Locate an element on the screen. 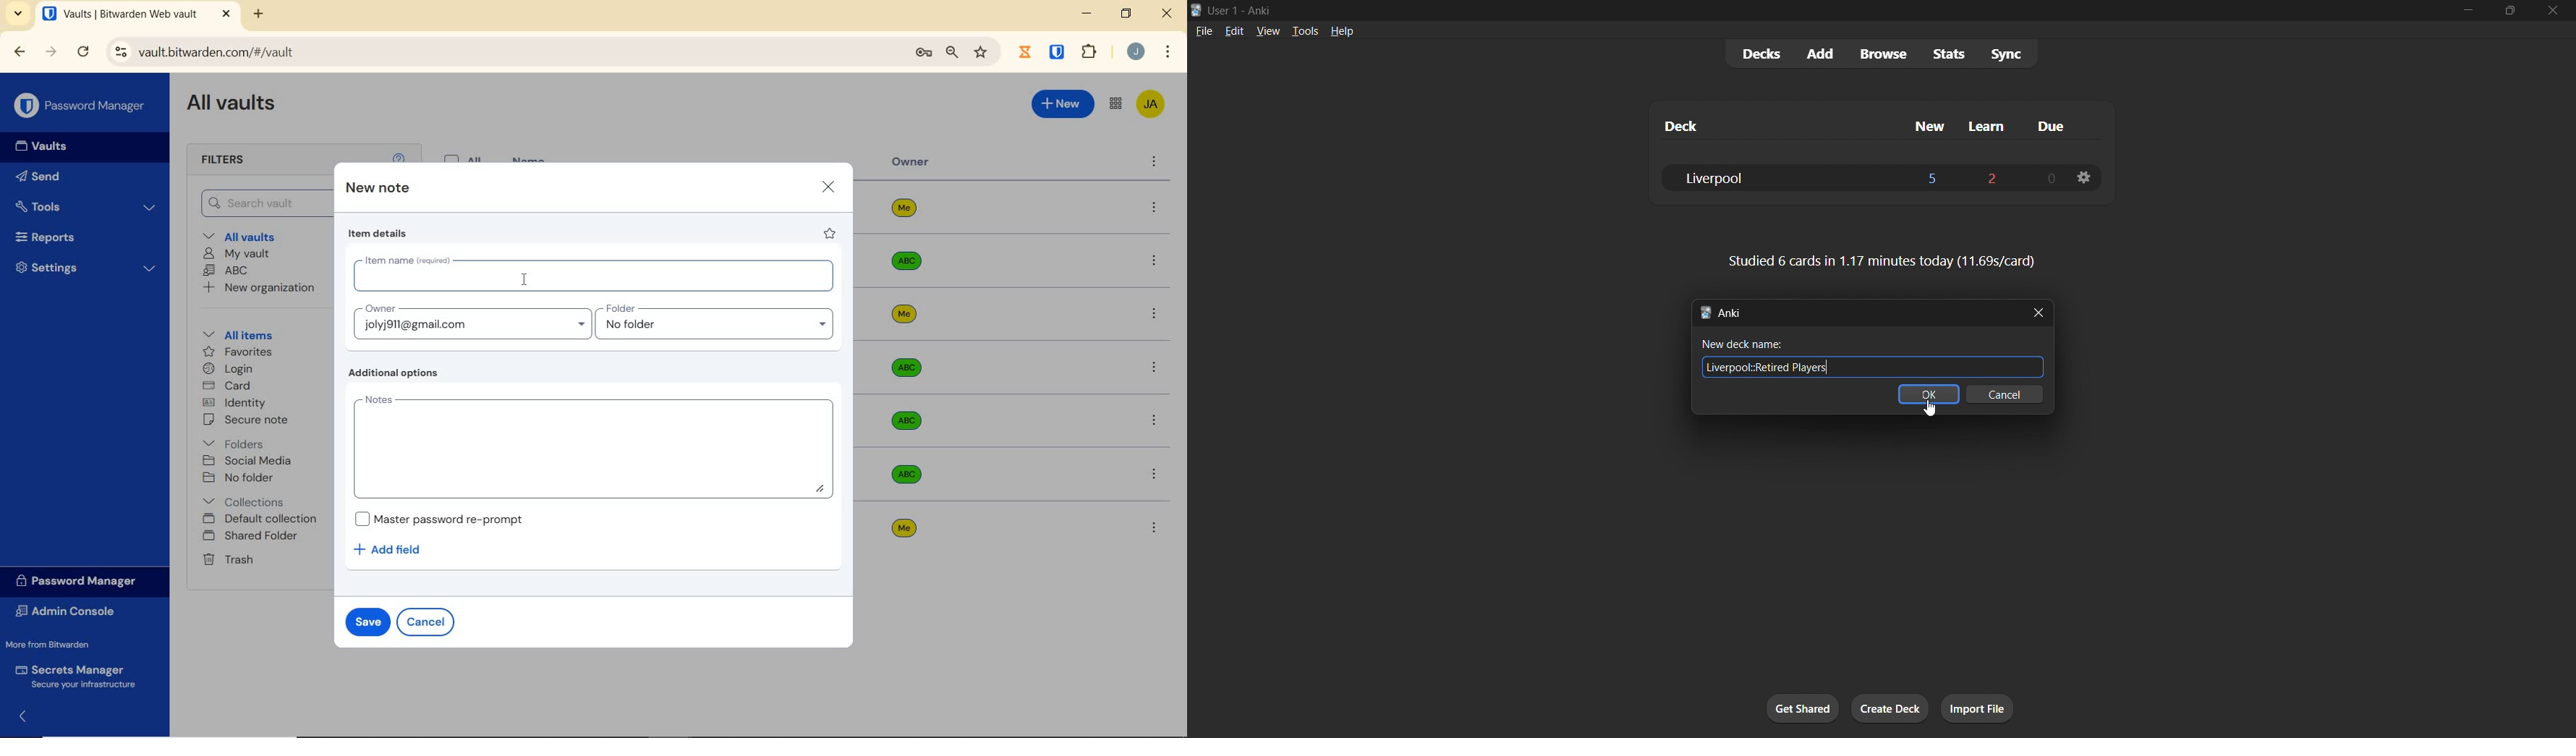  card is located at coordinates (229, 386).